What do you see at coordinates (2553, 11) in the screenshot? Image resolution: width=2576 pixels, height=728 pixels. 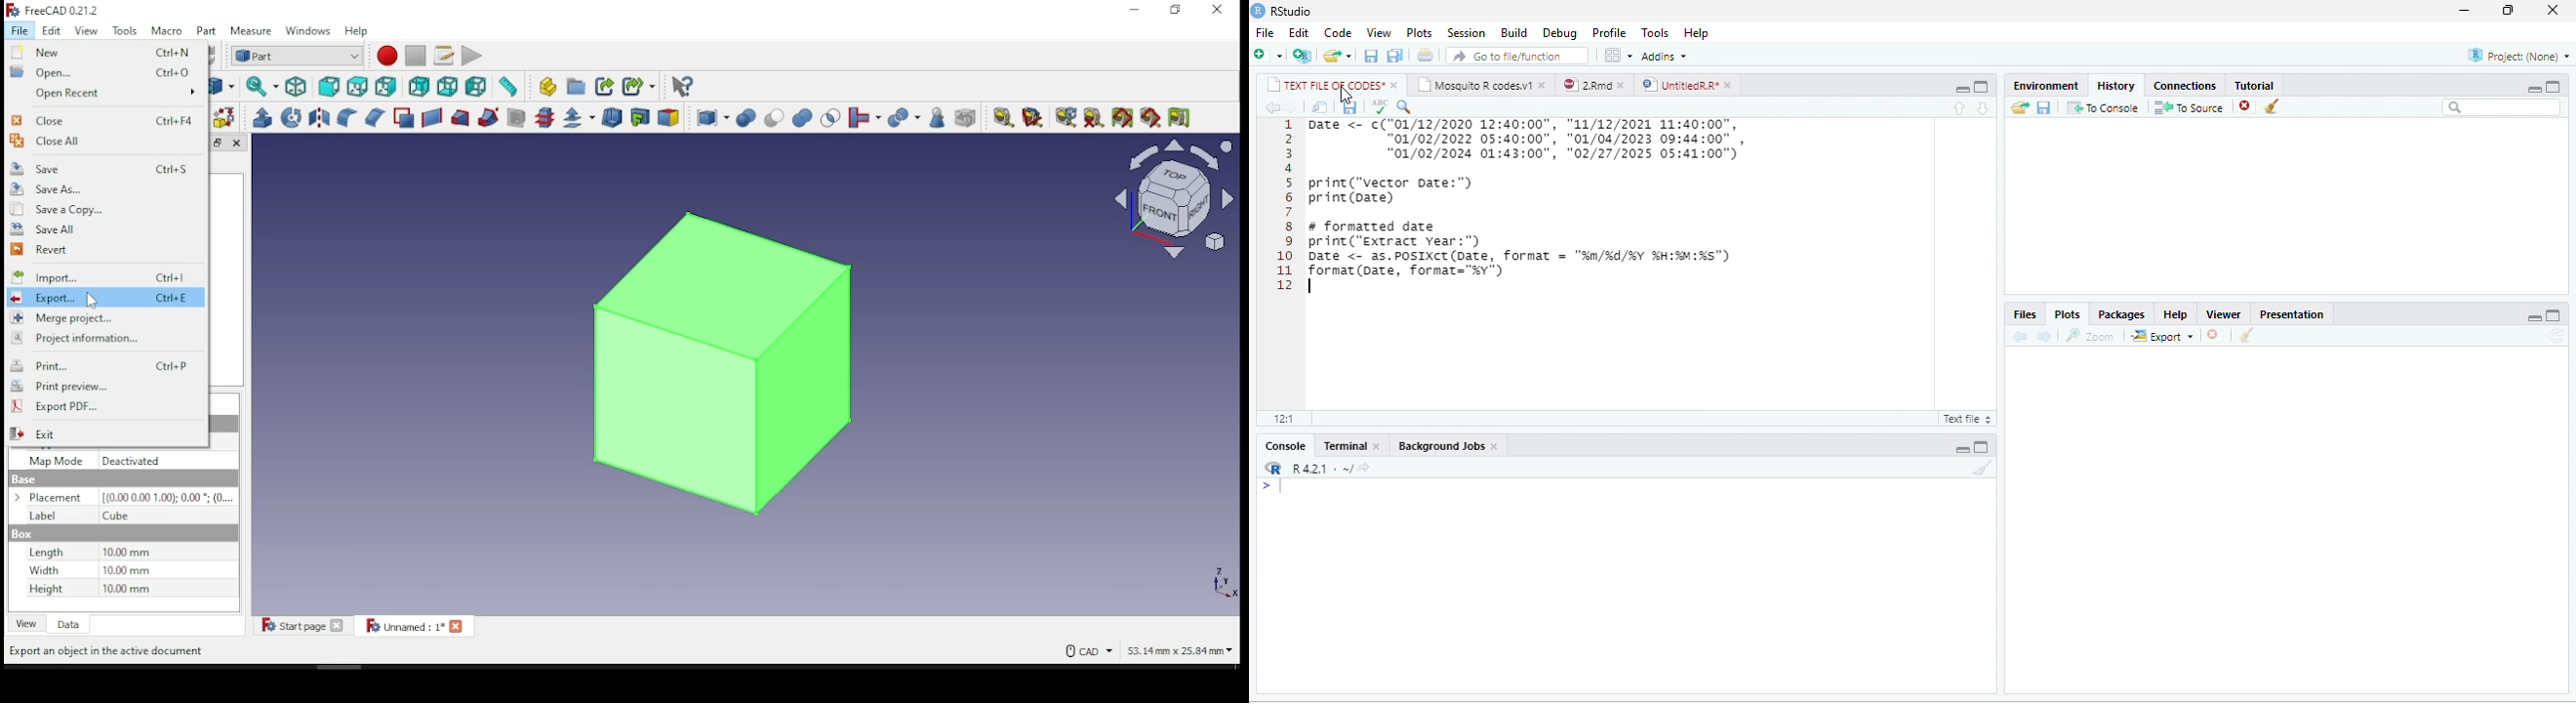 I see `close` at bounding box center [2553, 11].